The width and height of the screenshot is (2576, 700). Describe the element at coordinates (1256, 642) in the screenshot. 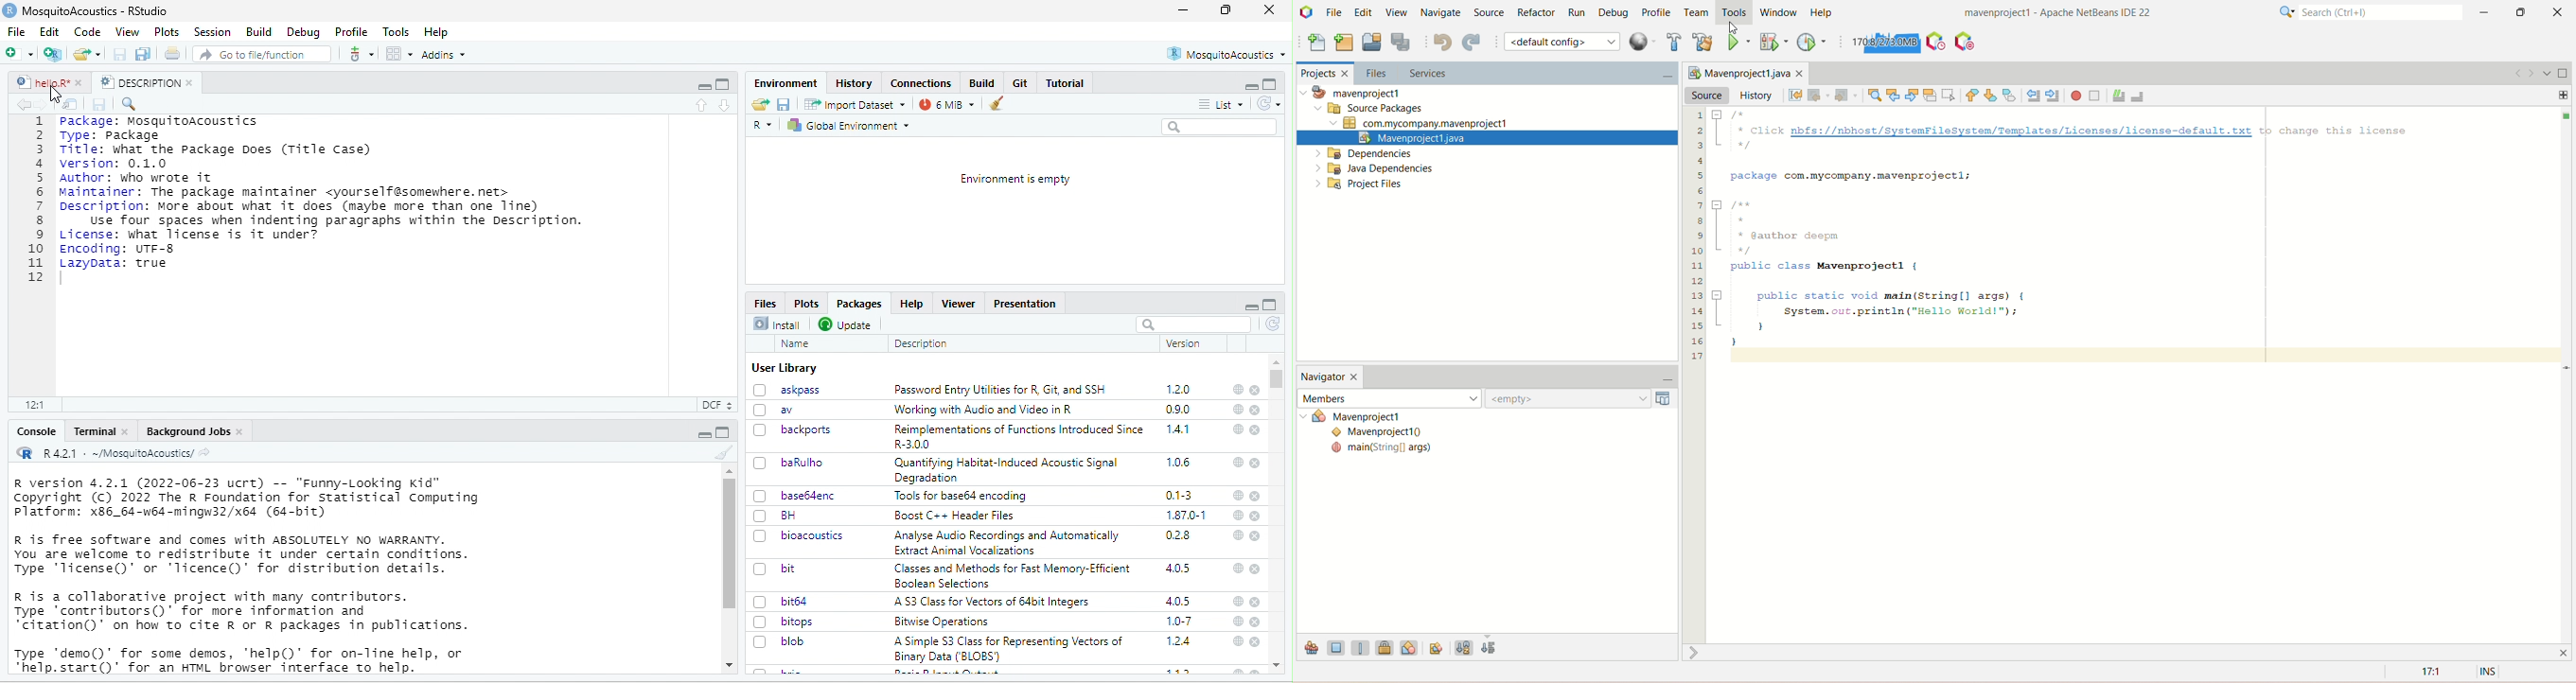

I see `close` at that location.